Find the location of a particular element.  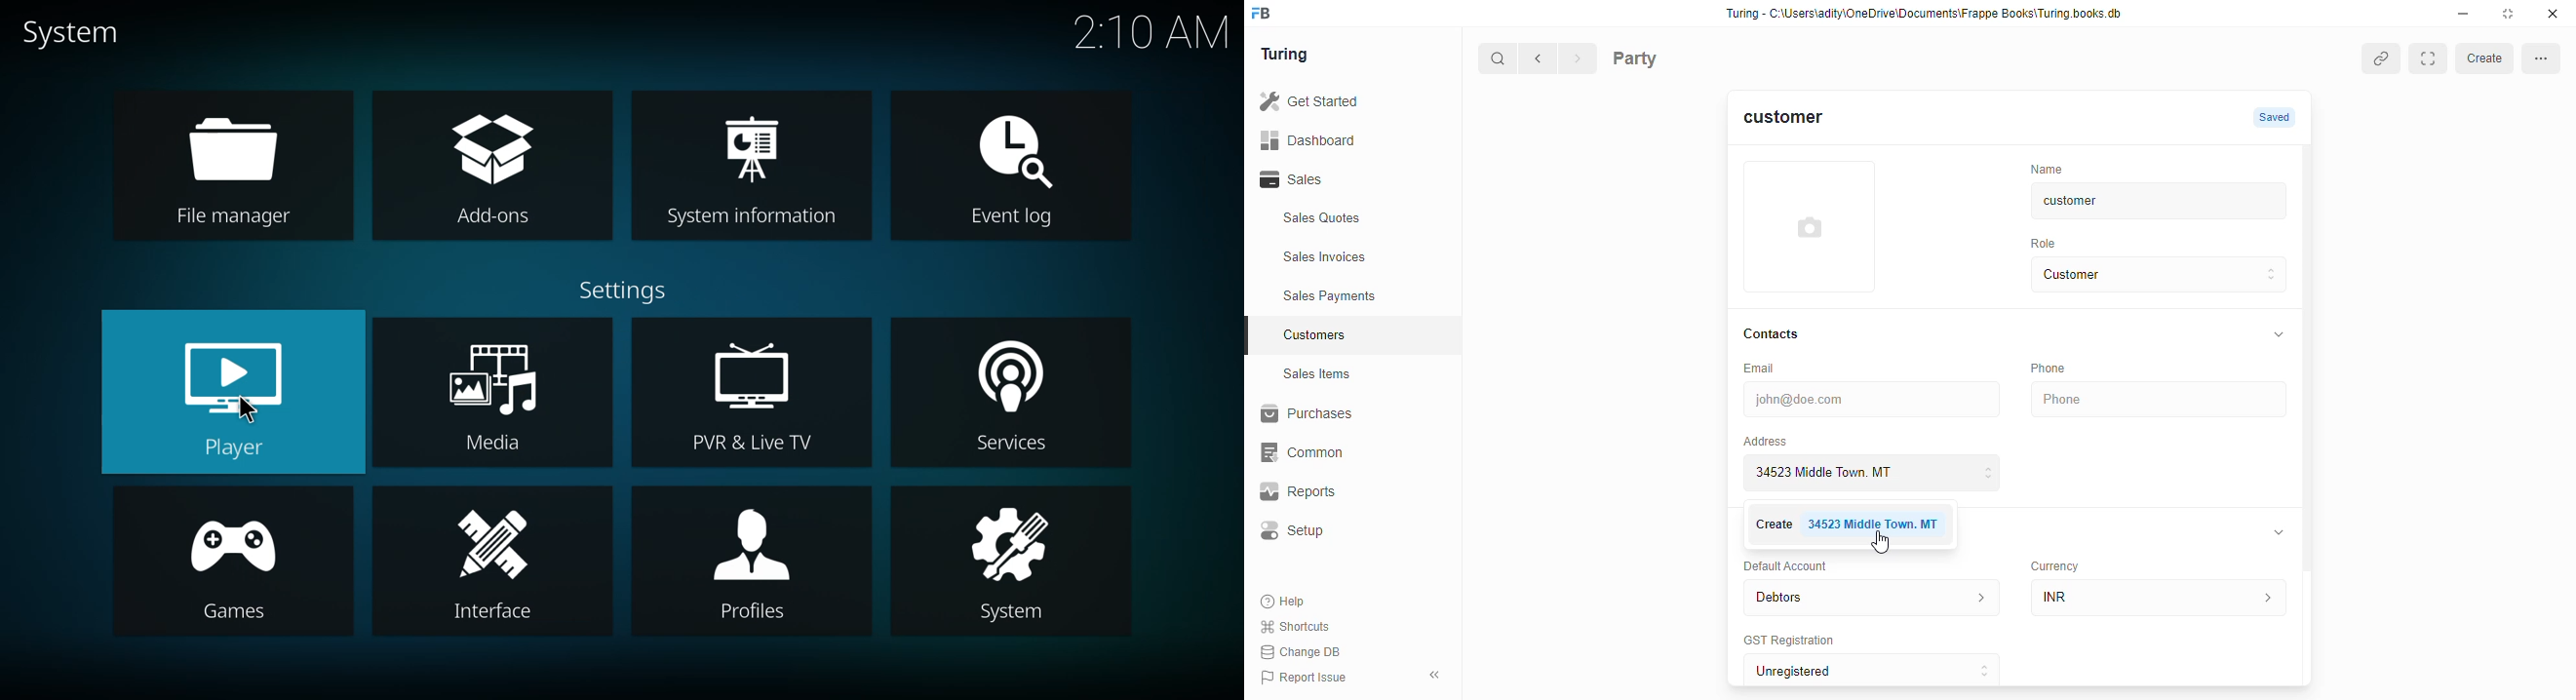

Sales Items. is located at coordinates (1352, 374).